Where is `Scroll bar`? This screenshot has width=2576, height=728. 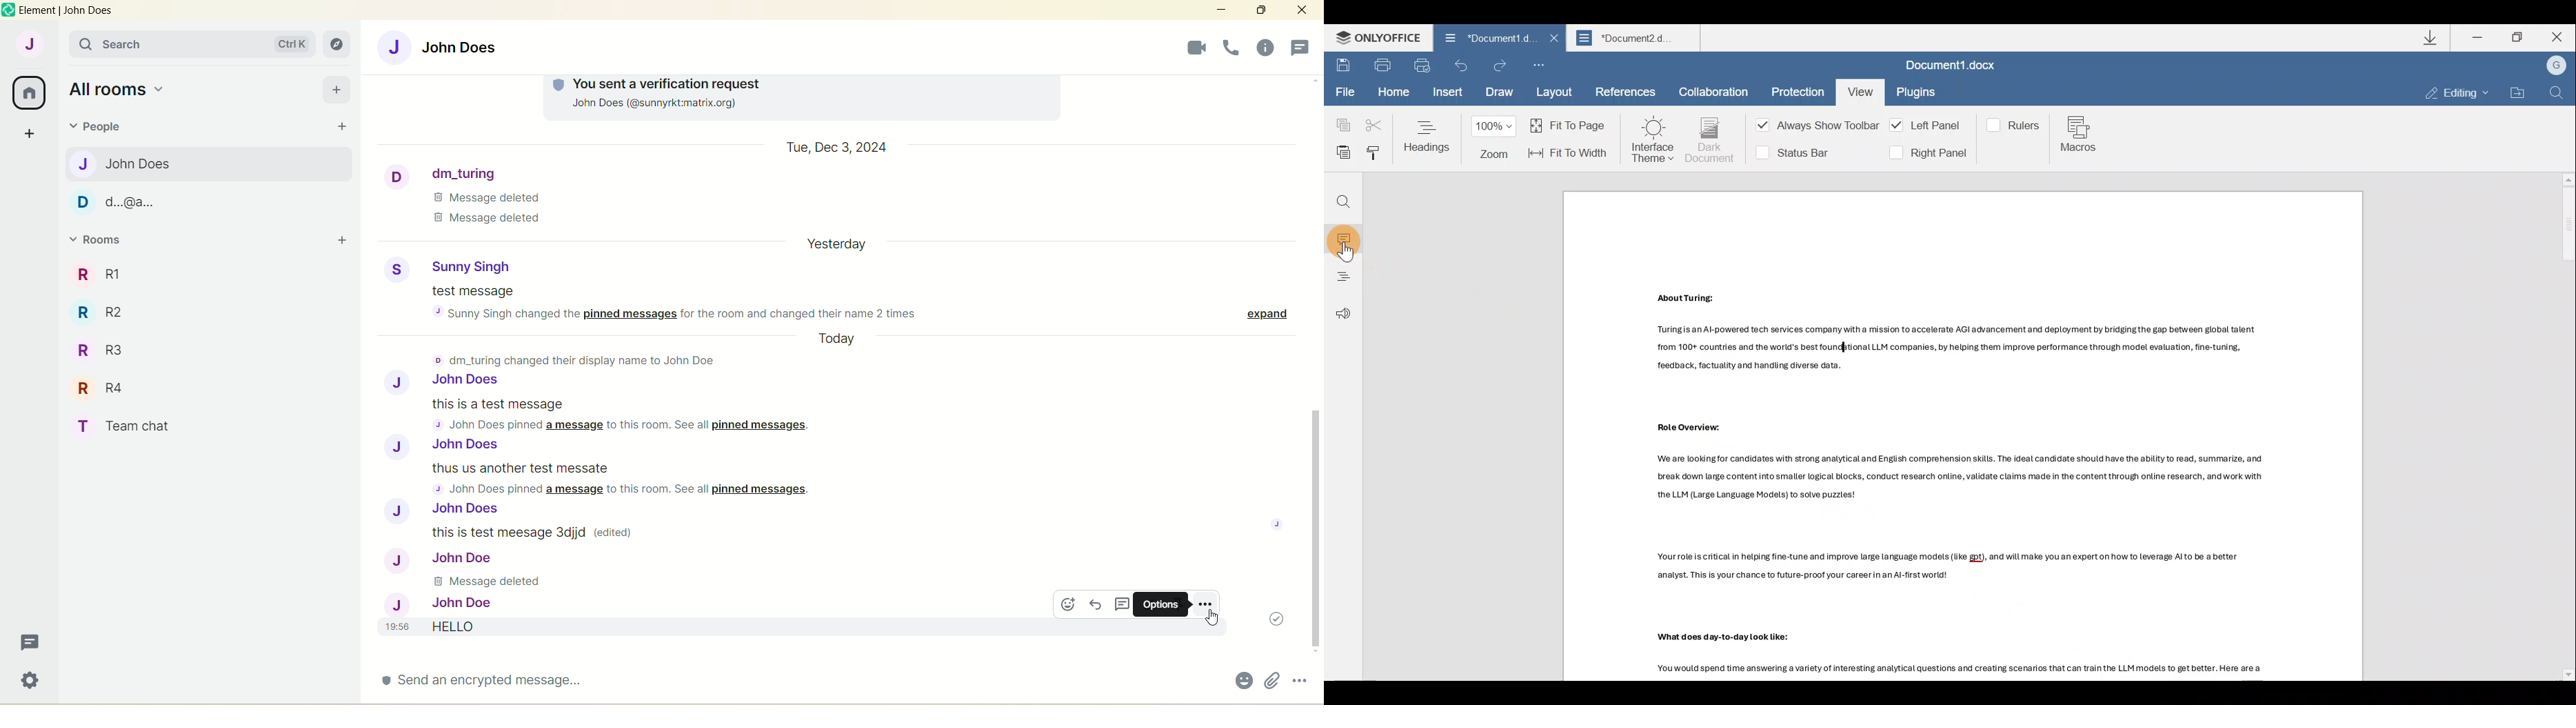
Scroll bar is located at coordinates (2564, 427).